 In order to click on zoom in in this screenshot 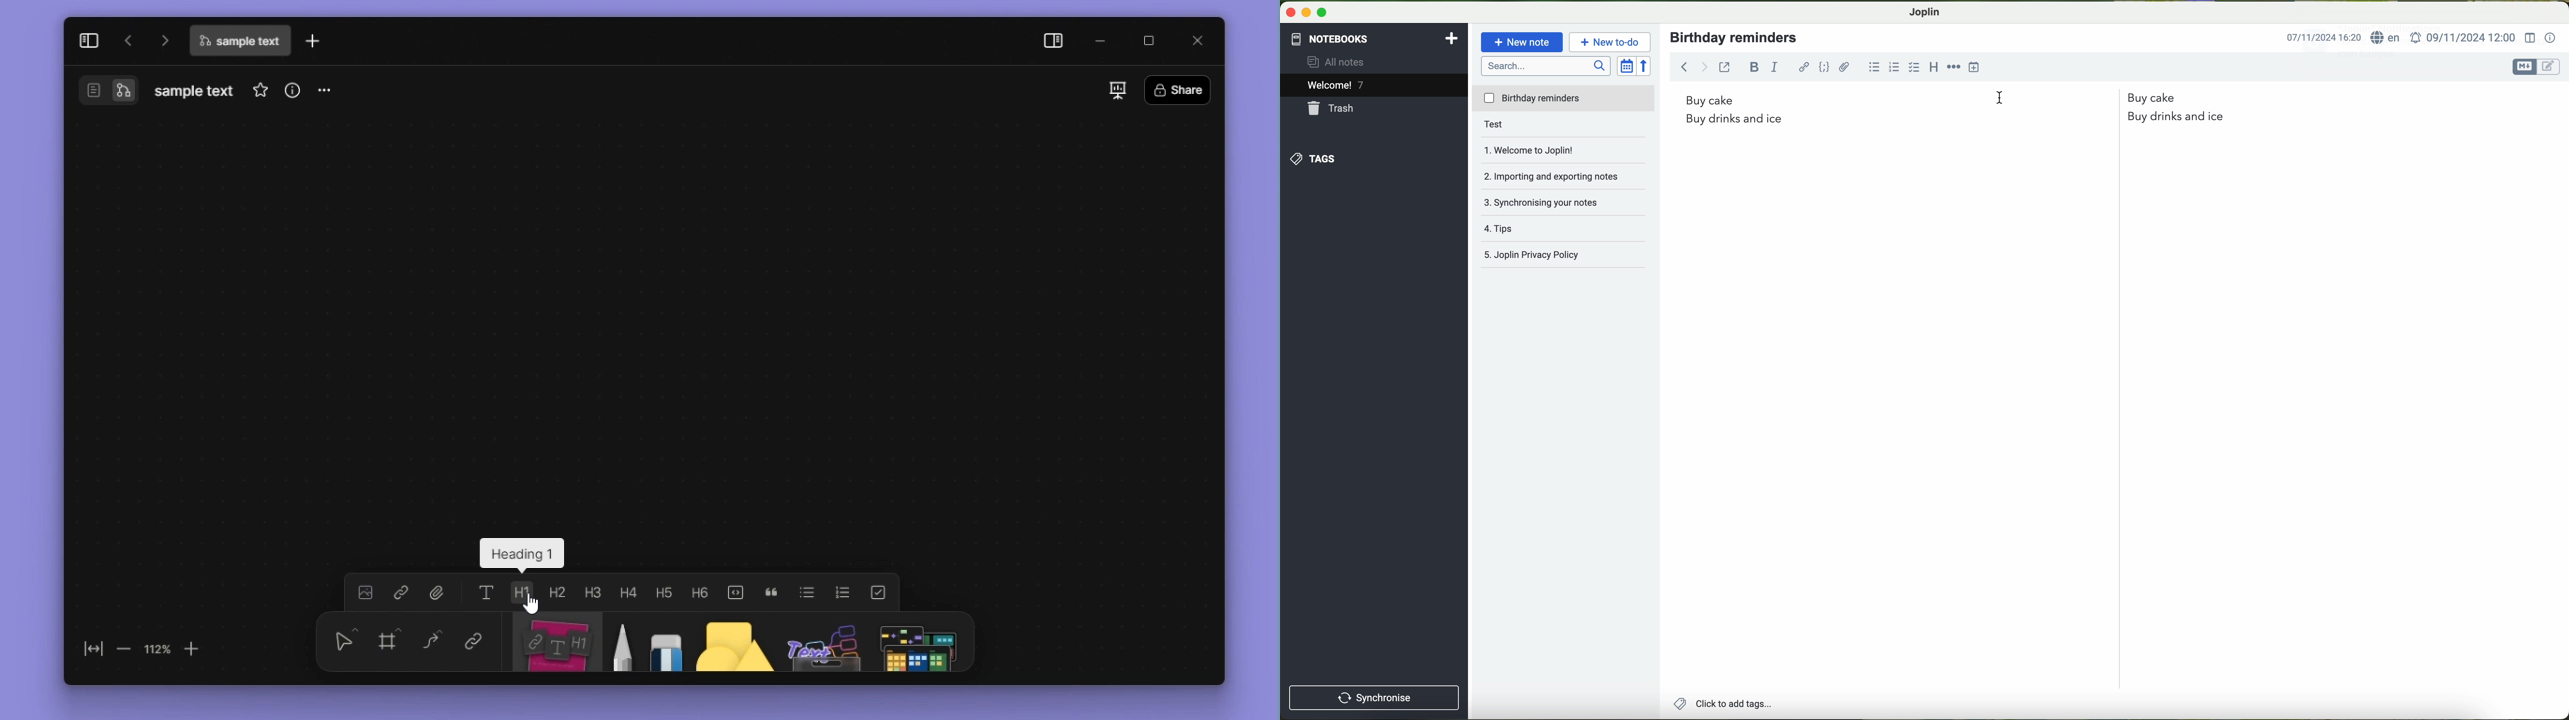, I will do `click(191, 650)`.